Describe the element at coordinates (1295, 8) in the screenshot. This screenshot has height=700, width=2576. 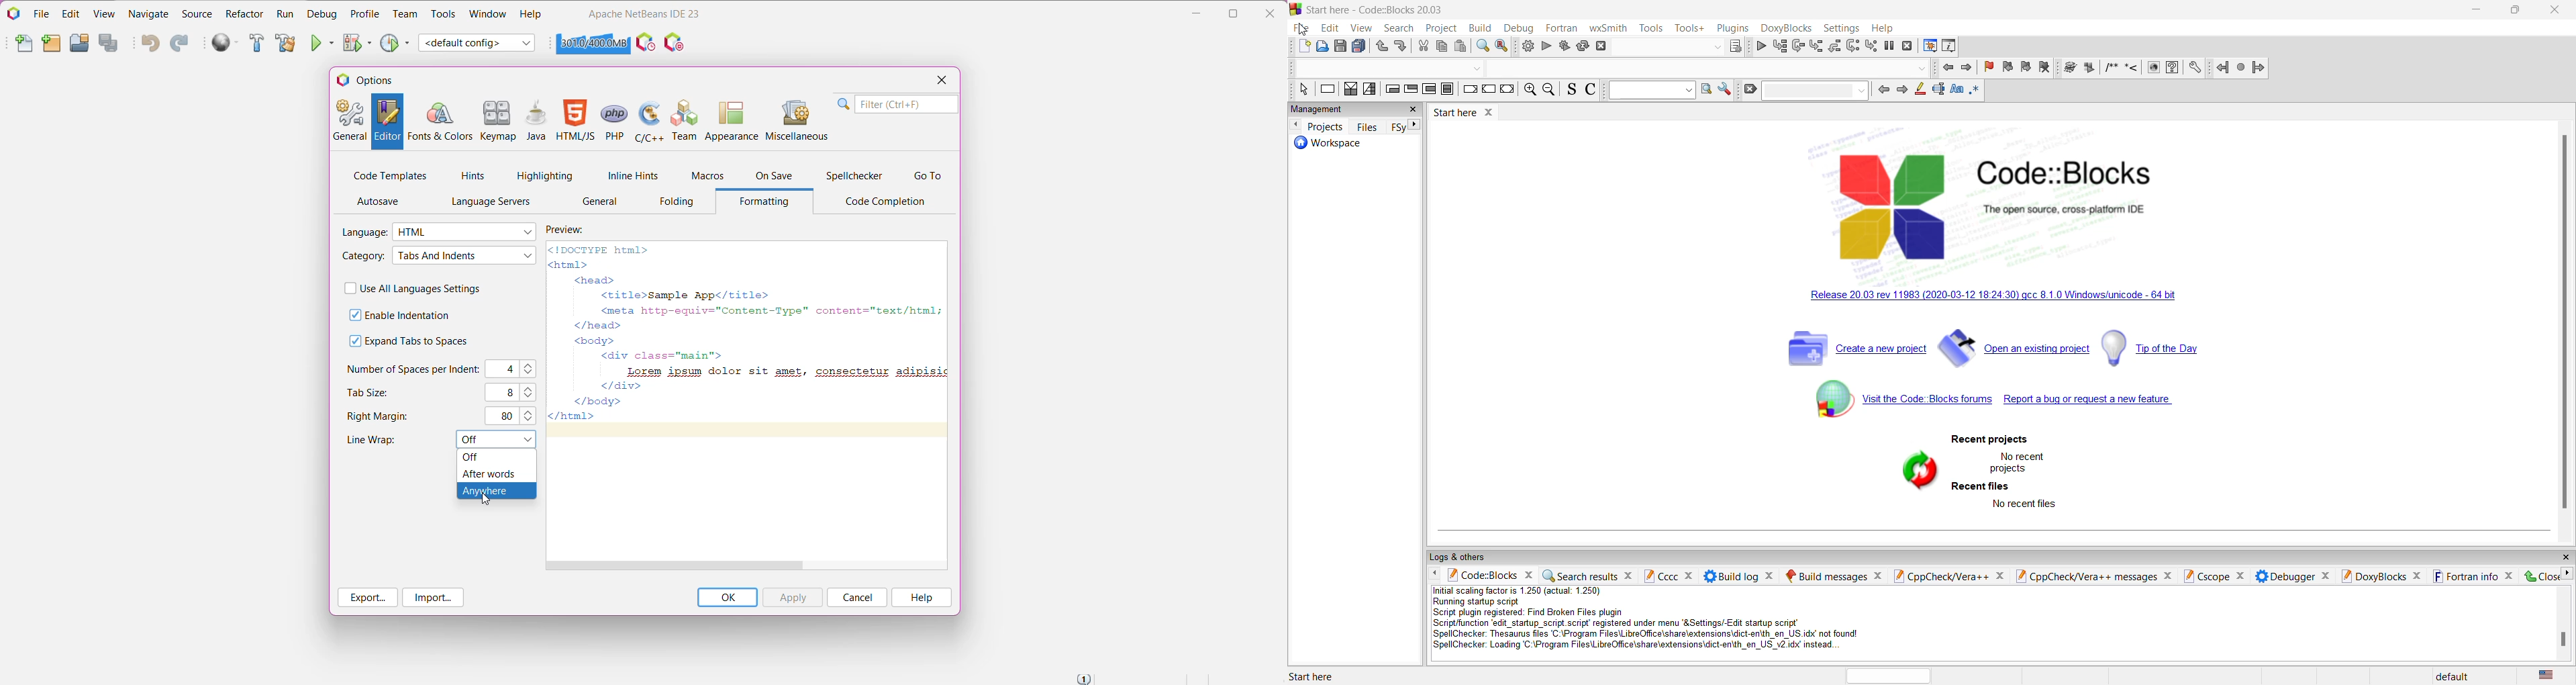
I see `logo` at that location.